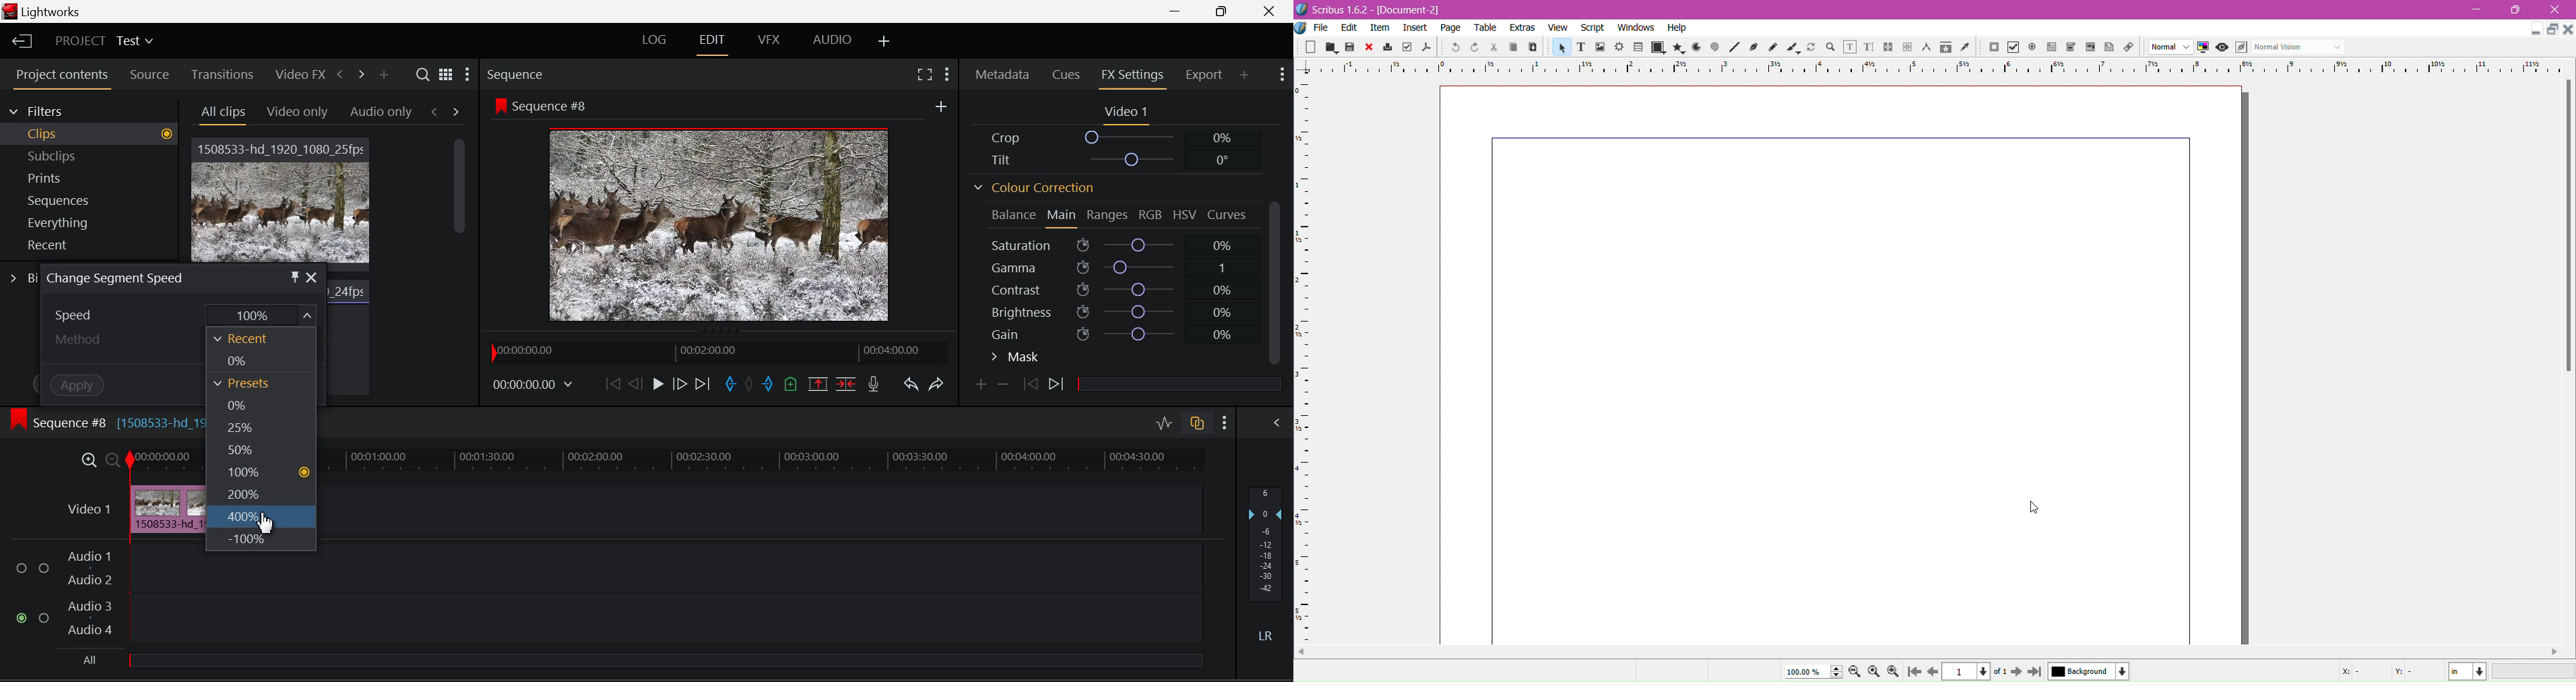 Image resolution: width=2576 pixels, height=700 pixels. Describe the element at coordinates (312, 278) in the screenshot. I see `Close` at that location.